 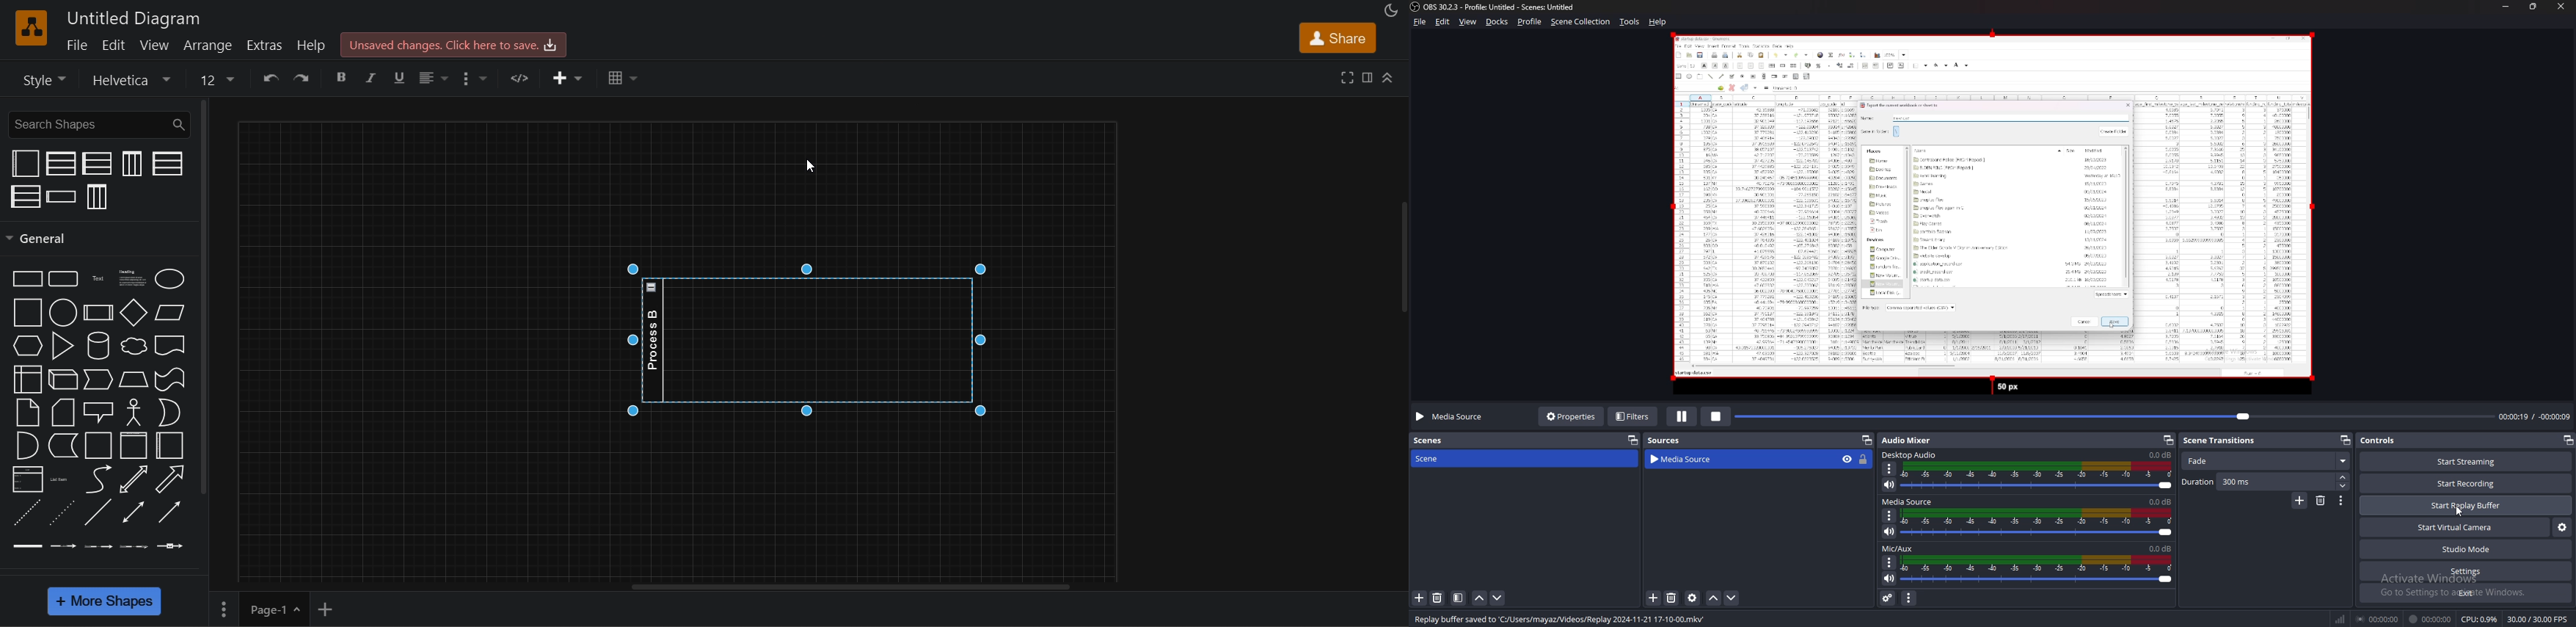 I want to click on mute, so click(x=1890, y=485).